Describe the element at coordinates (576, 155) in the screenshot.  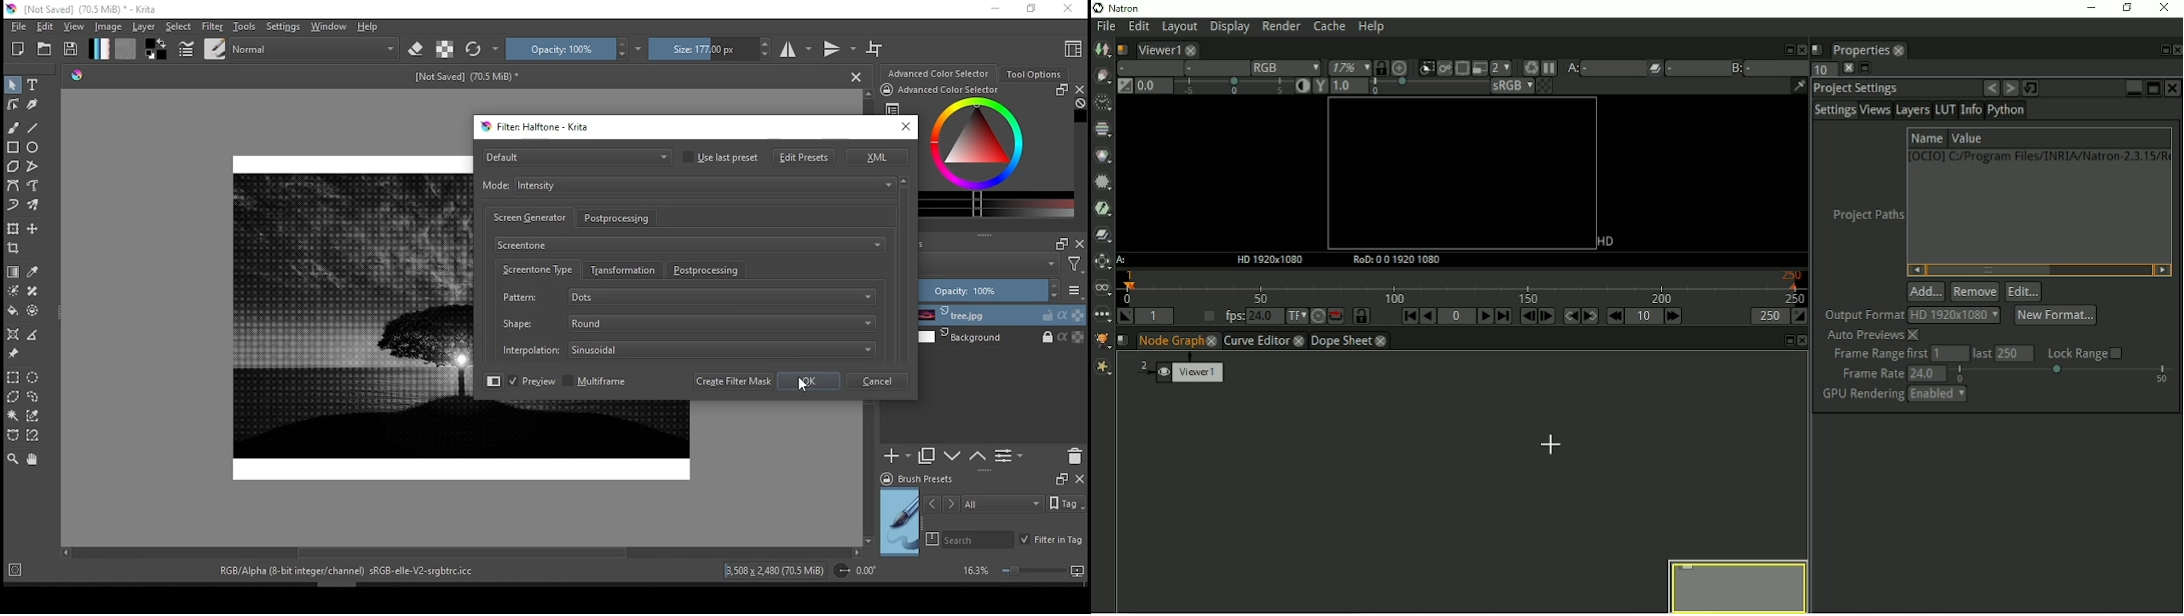
I see `select preset` at that location.